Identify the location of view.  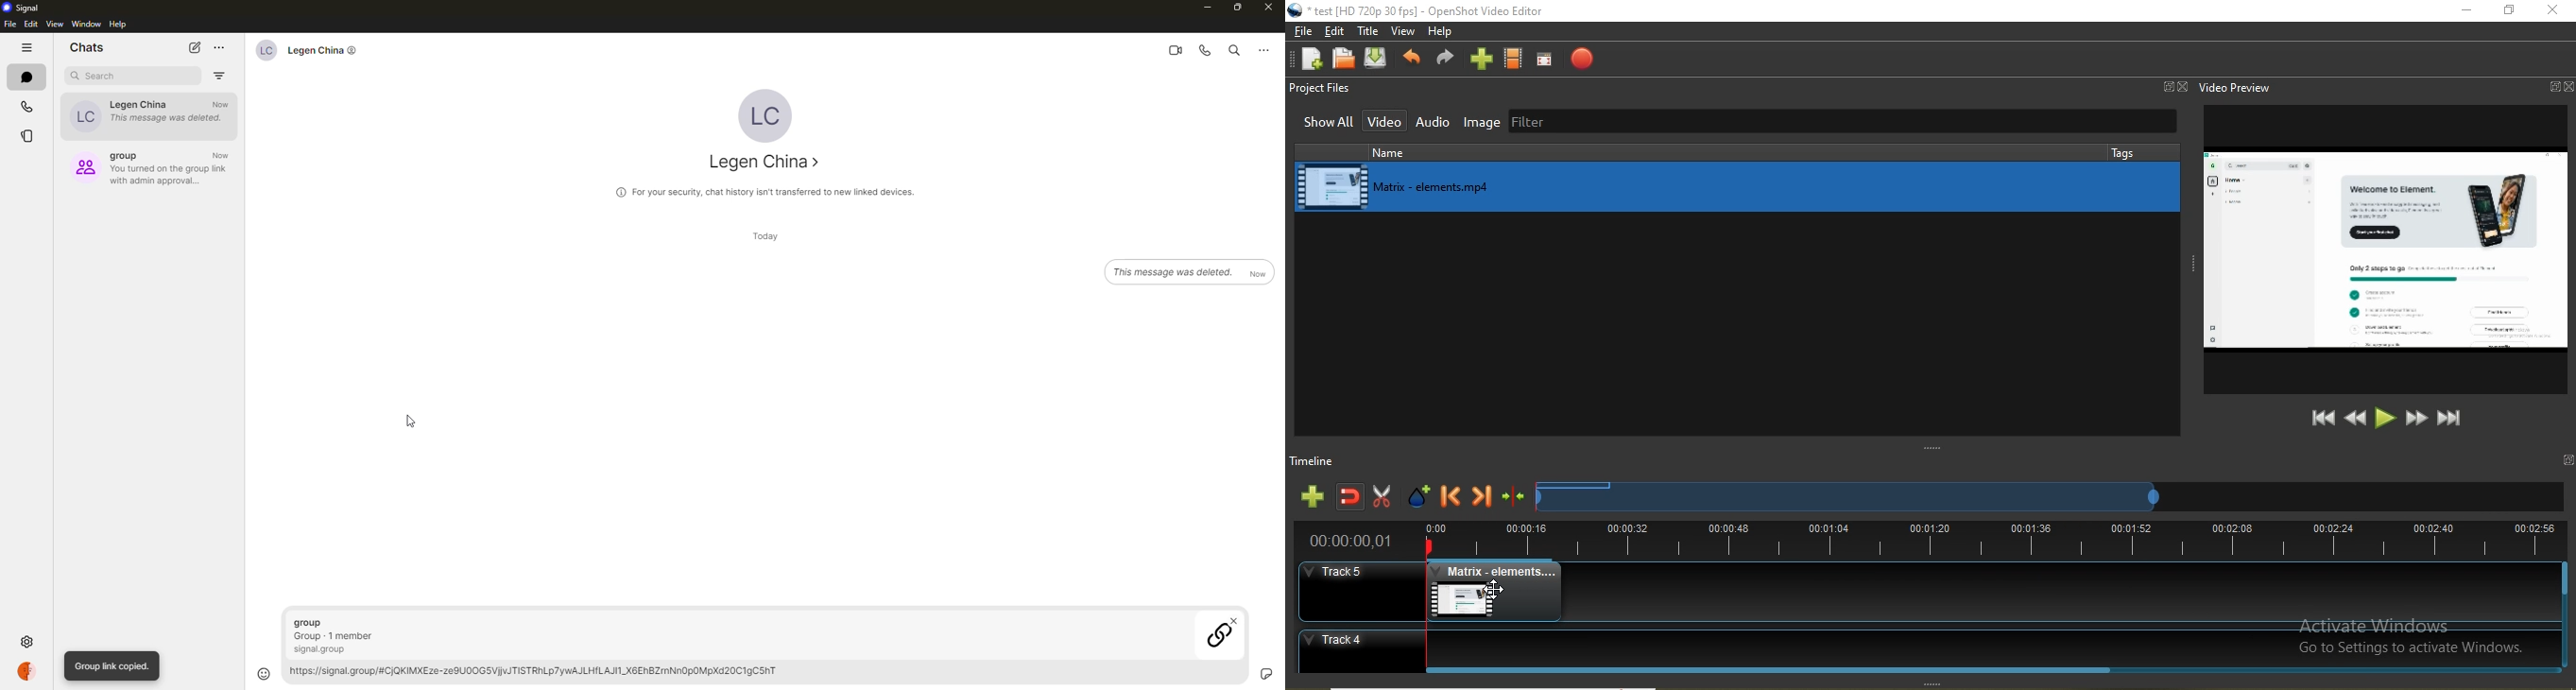
(54, 25).